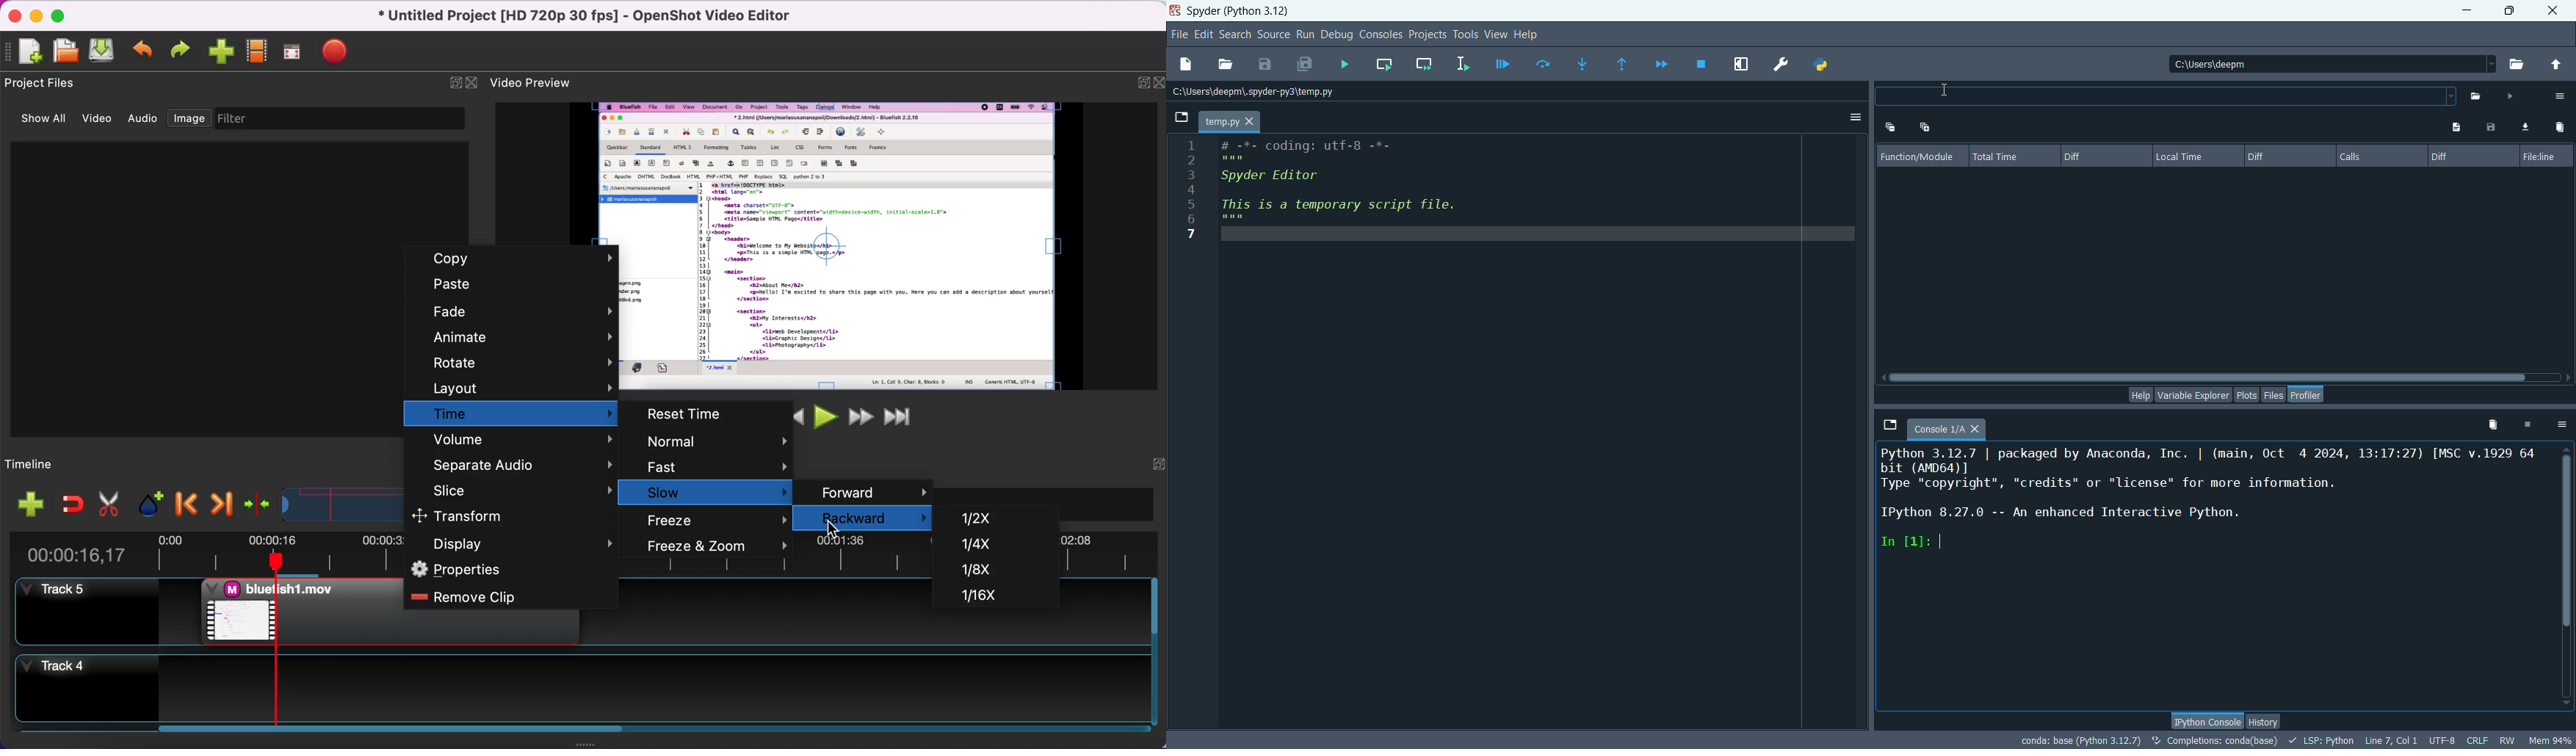 This screenshot has height=756, width=2576. I want to click on run current cell and go to next one, so click(1427, 62).